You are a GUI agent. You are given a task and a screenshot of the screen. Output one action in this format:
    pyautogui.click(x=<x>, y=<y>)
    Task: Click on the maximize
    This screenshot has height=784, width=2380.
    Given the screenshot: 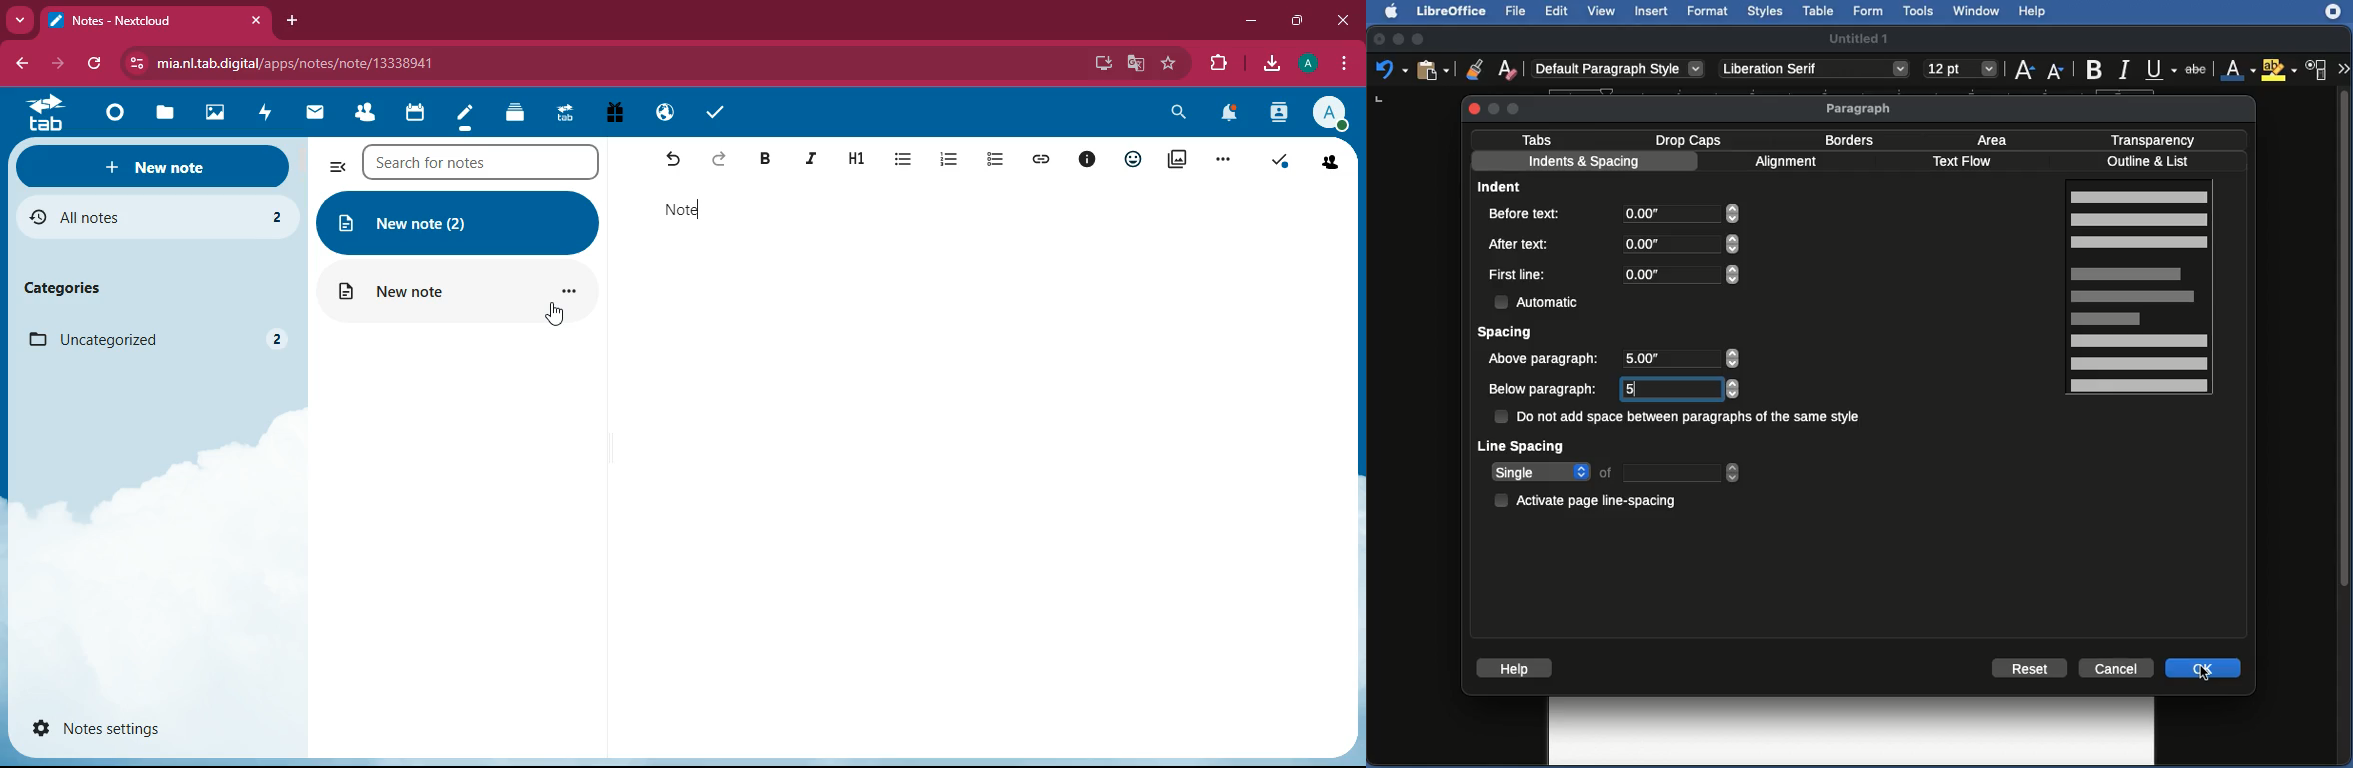 What is the action you would take?
    pyautogui.click(x=1295, y=20)
    